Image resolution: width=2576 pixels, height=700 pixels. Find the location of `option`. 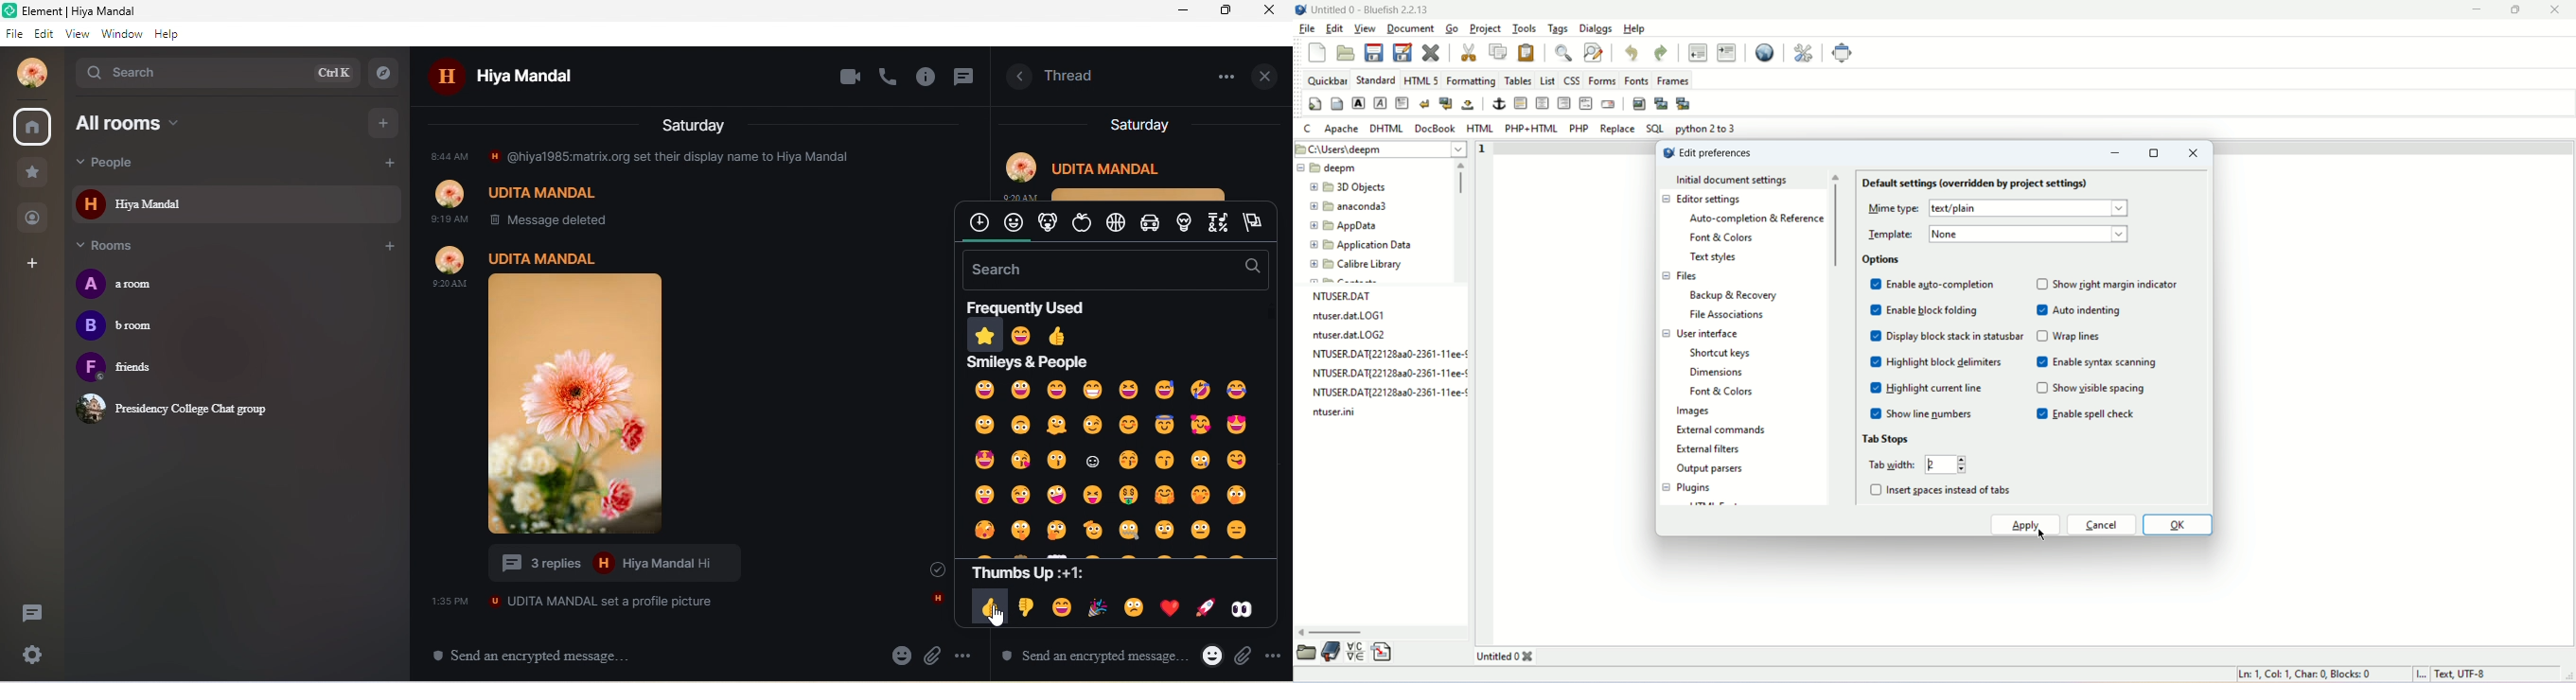

option is located at coordinates (1222, 76).